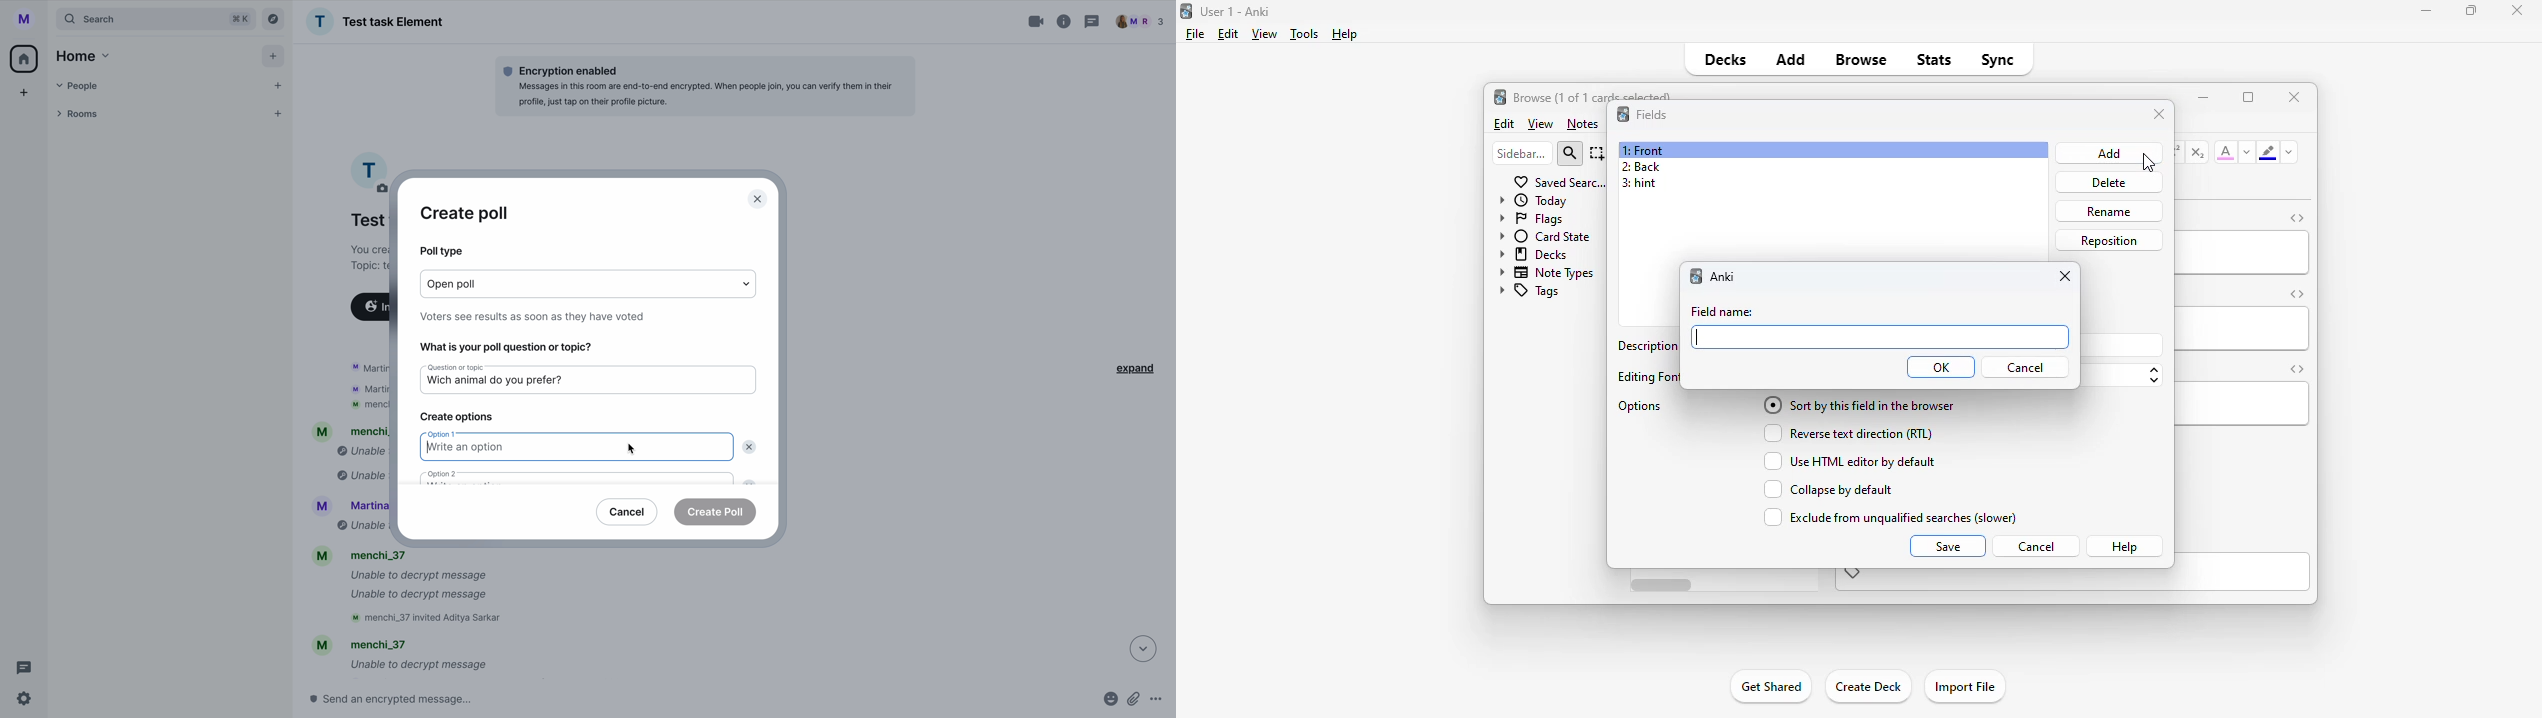 The height and width of the screenshot is (728, 2548). I want to click on close, so click(2517, 10).